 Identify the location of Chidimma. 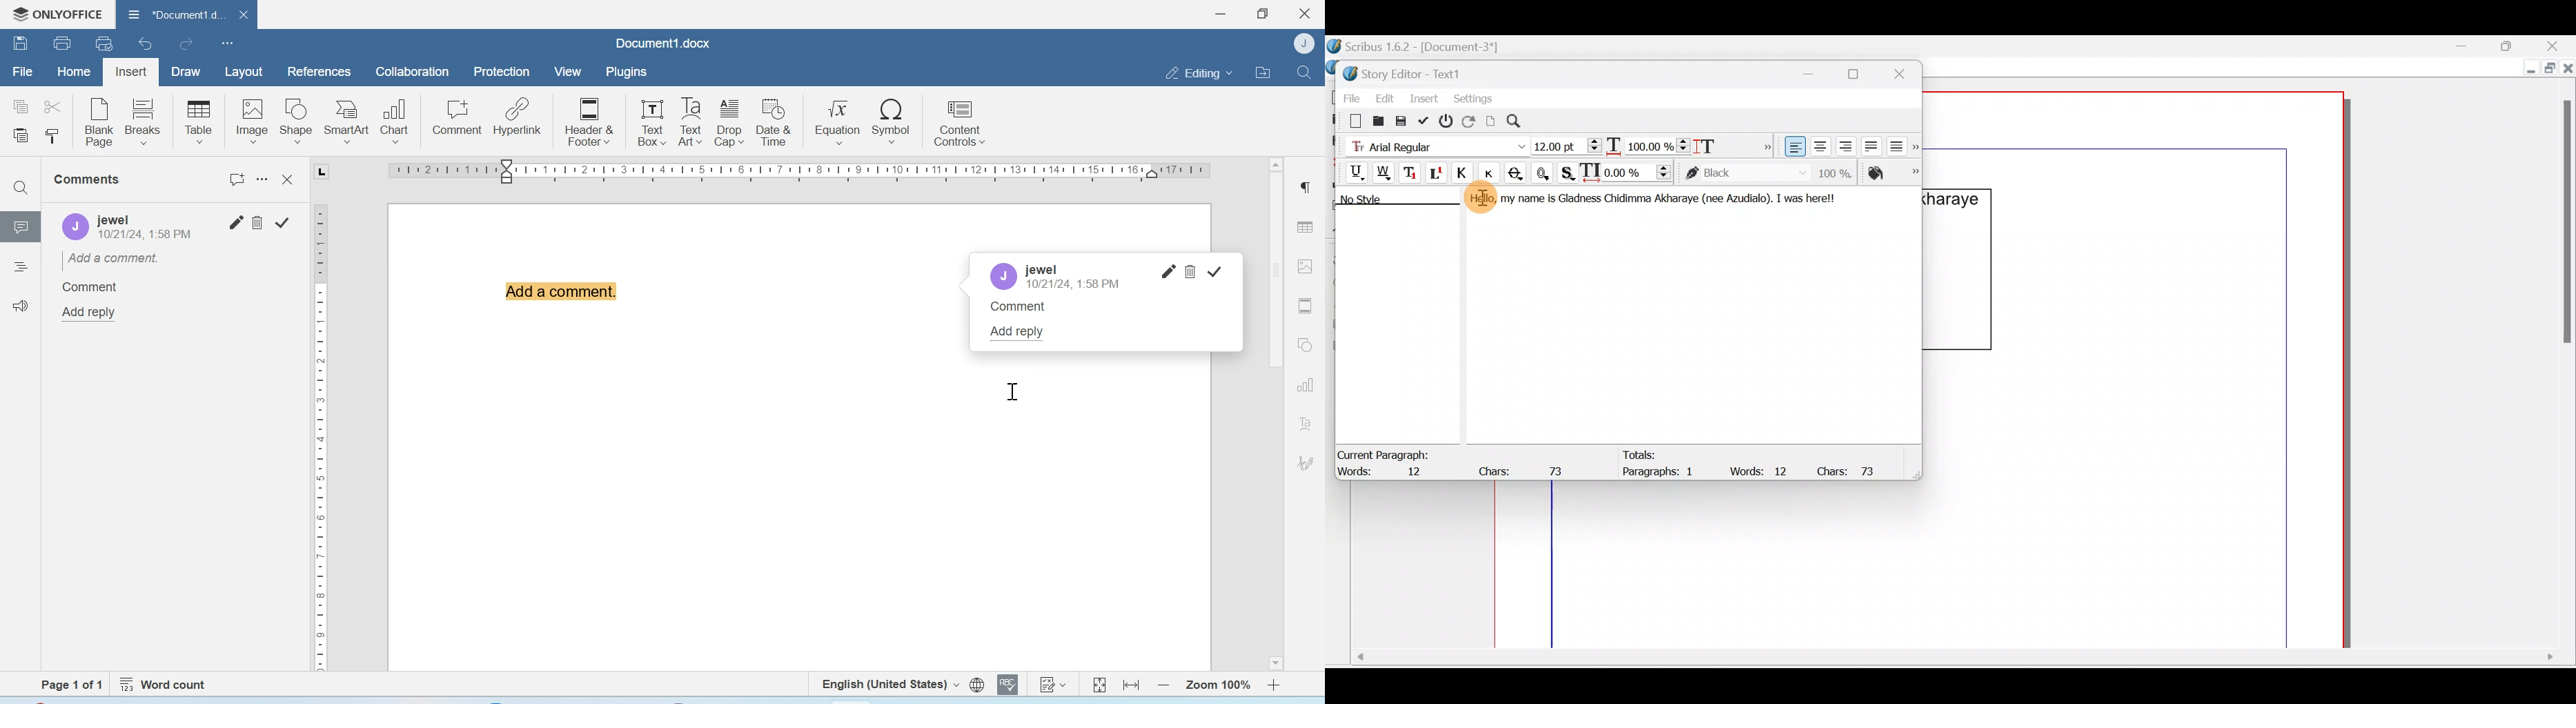
(1627, 201).